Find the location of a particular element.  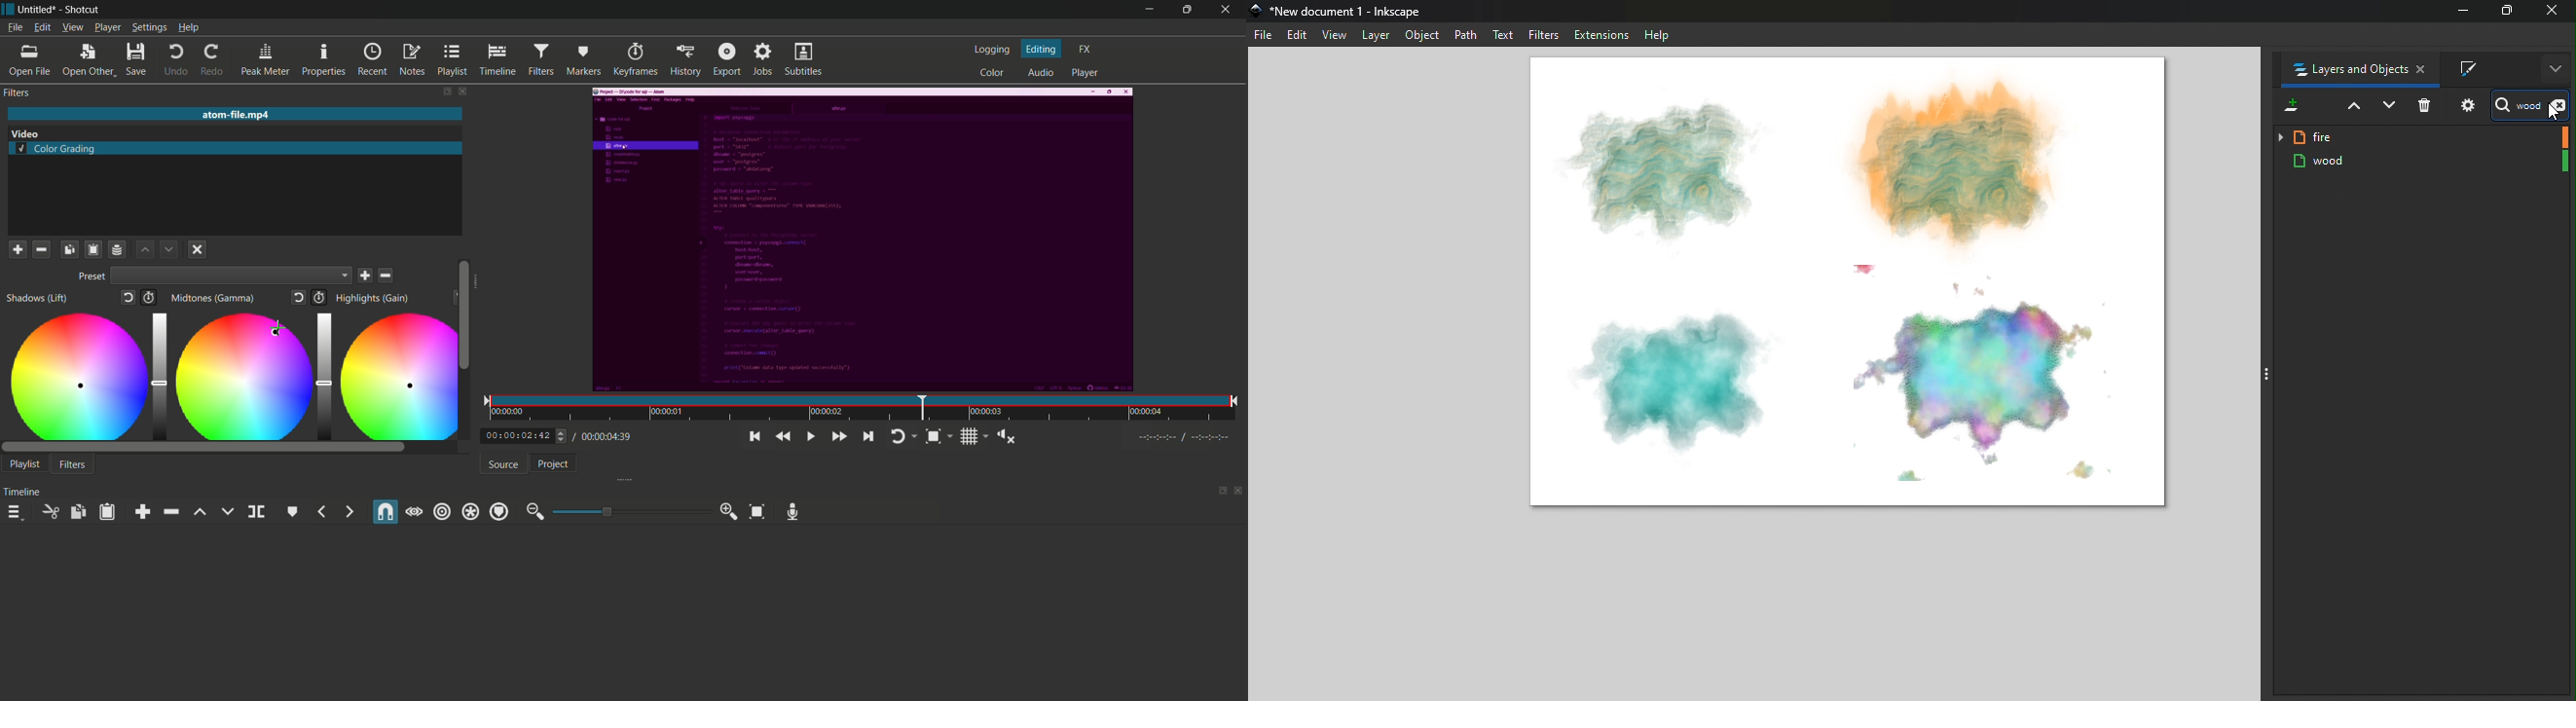

ripple is located at coordinates (442, 511).